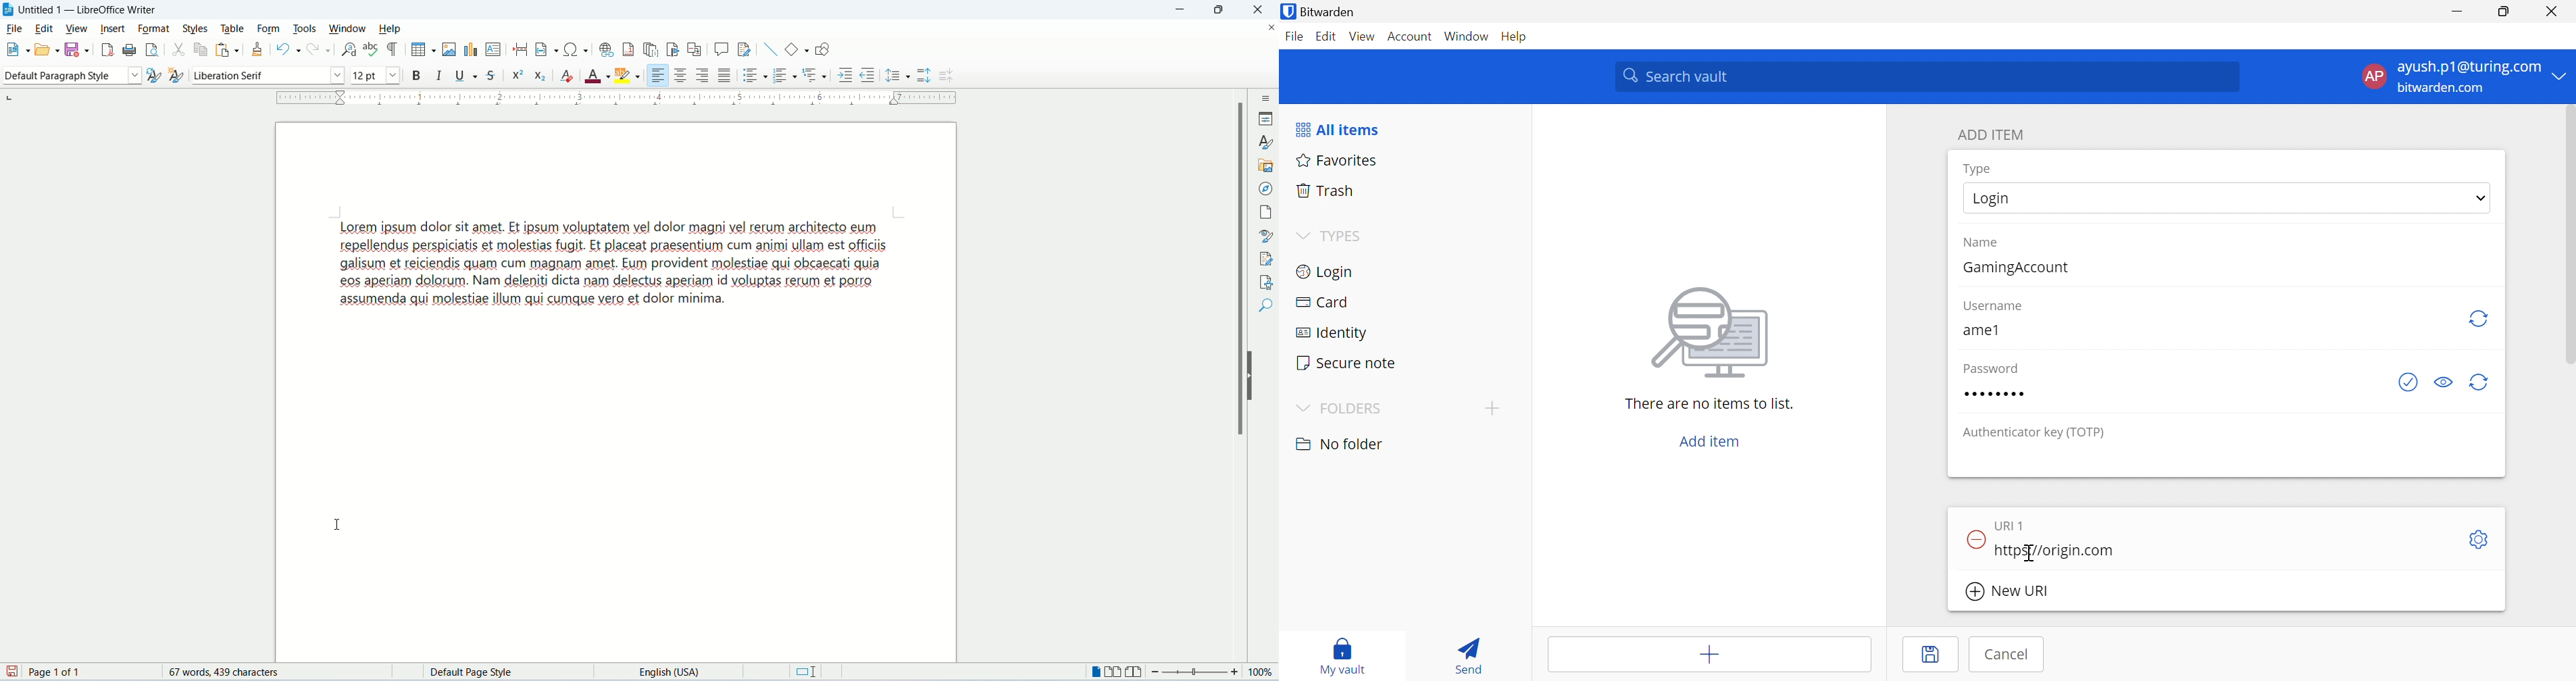 The image size is (2576, 700). What do you see at coordinates (232, 28) in the screenshot?
I see `table` at bounding box center [232, 28].